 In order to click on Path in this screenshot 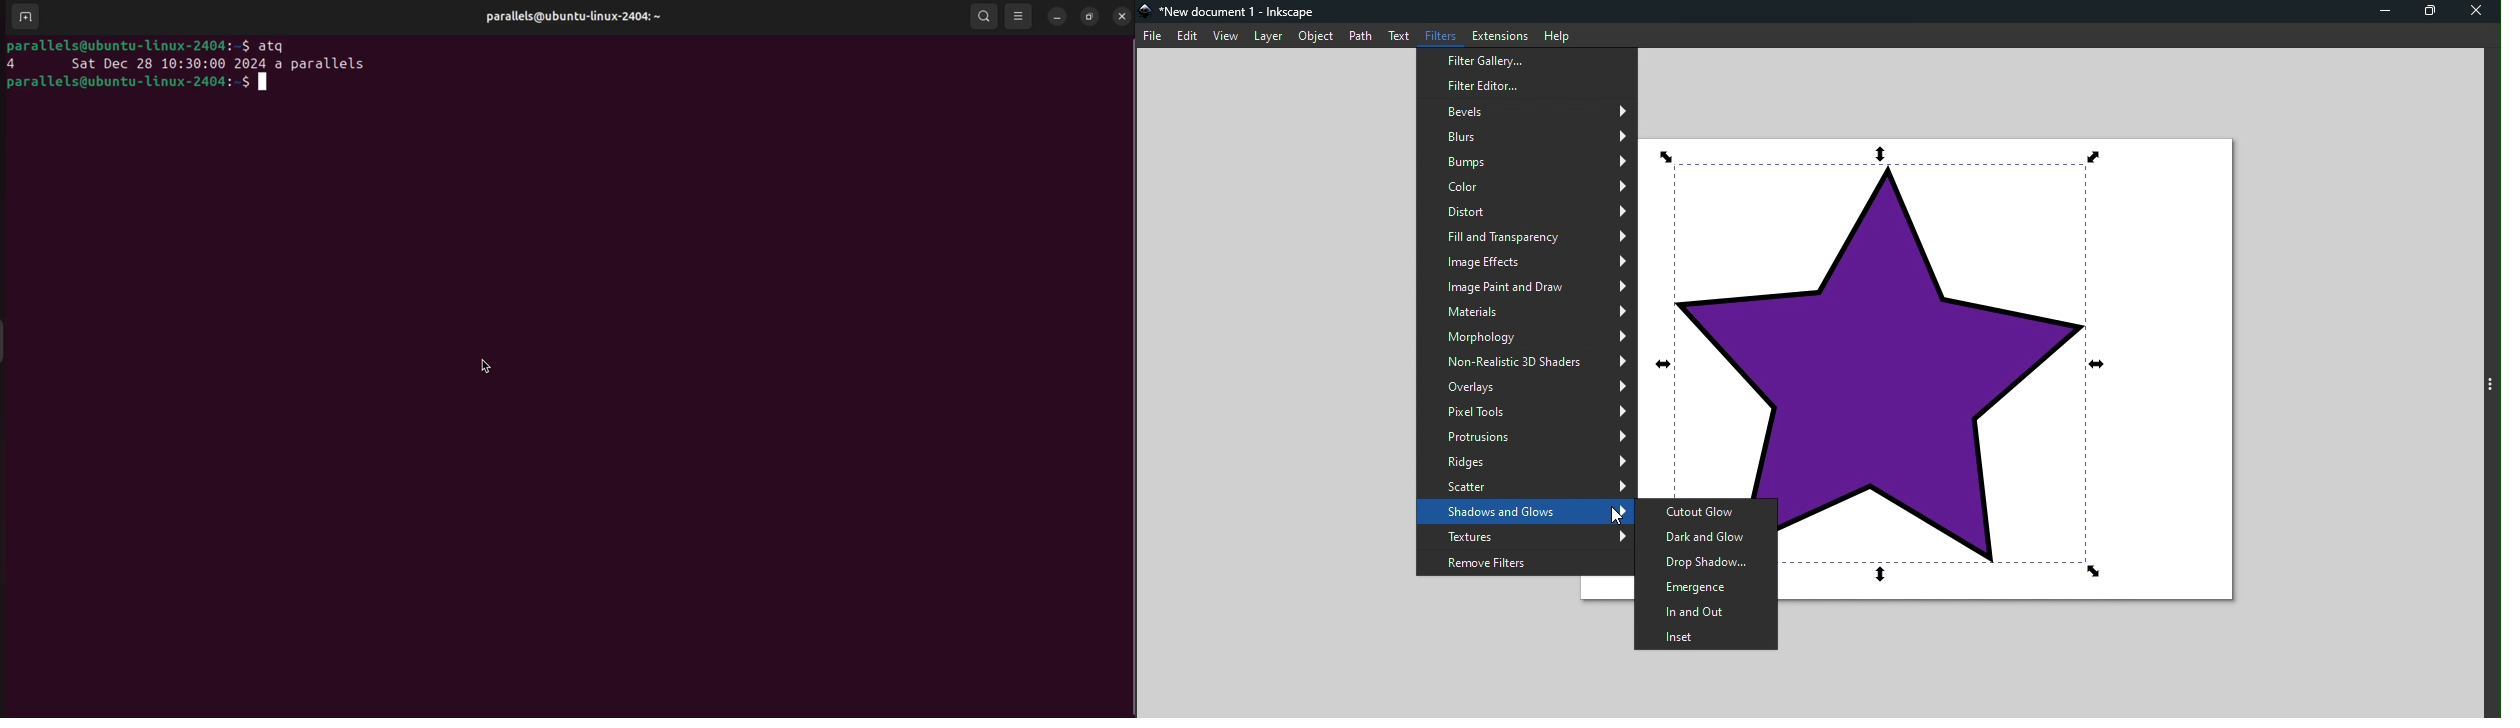, I will do `click(1362, 34)`.